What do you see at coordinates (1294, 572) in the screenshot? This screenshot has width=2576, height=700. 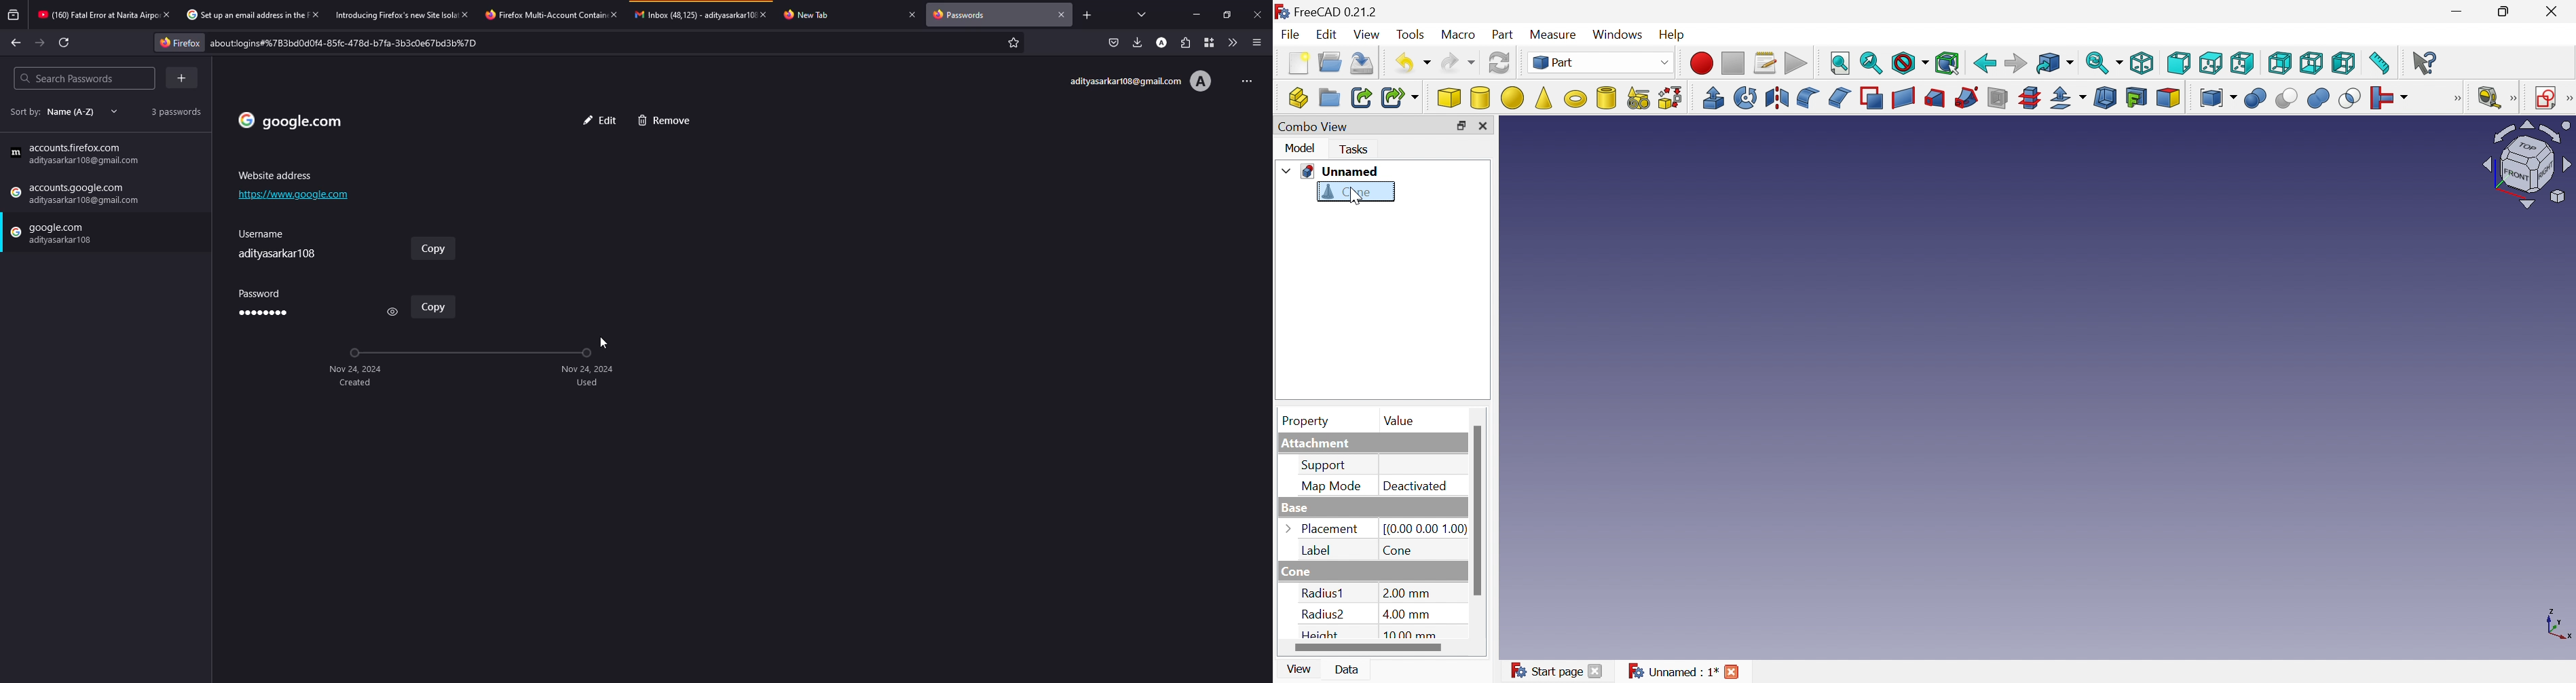 I see `Cone` at bounding box center [1294, 572].